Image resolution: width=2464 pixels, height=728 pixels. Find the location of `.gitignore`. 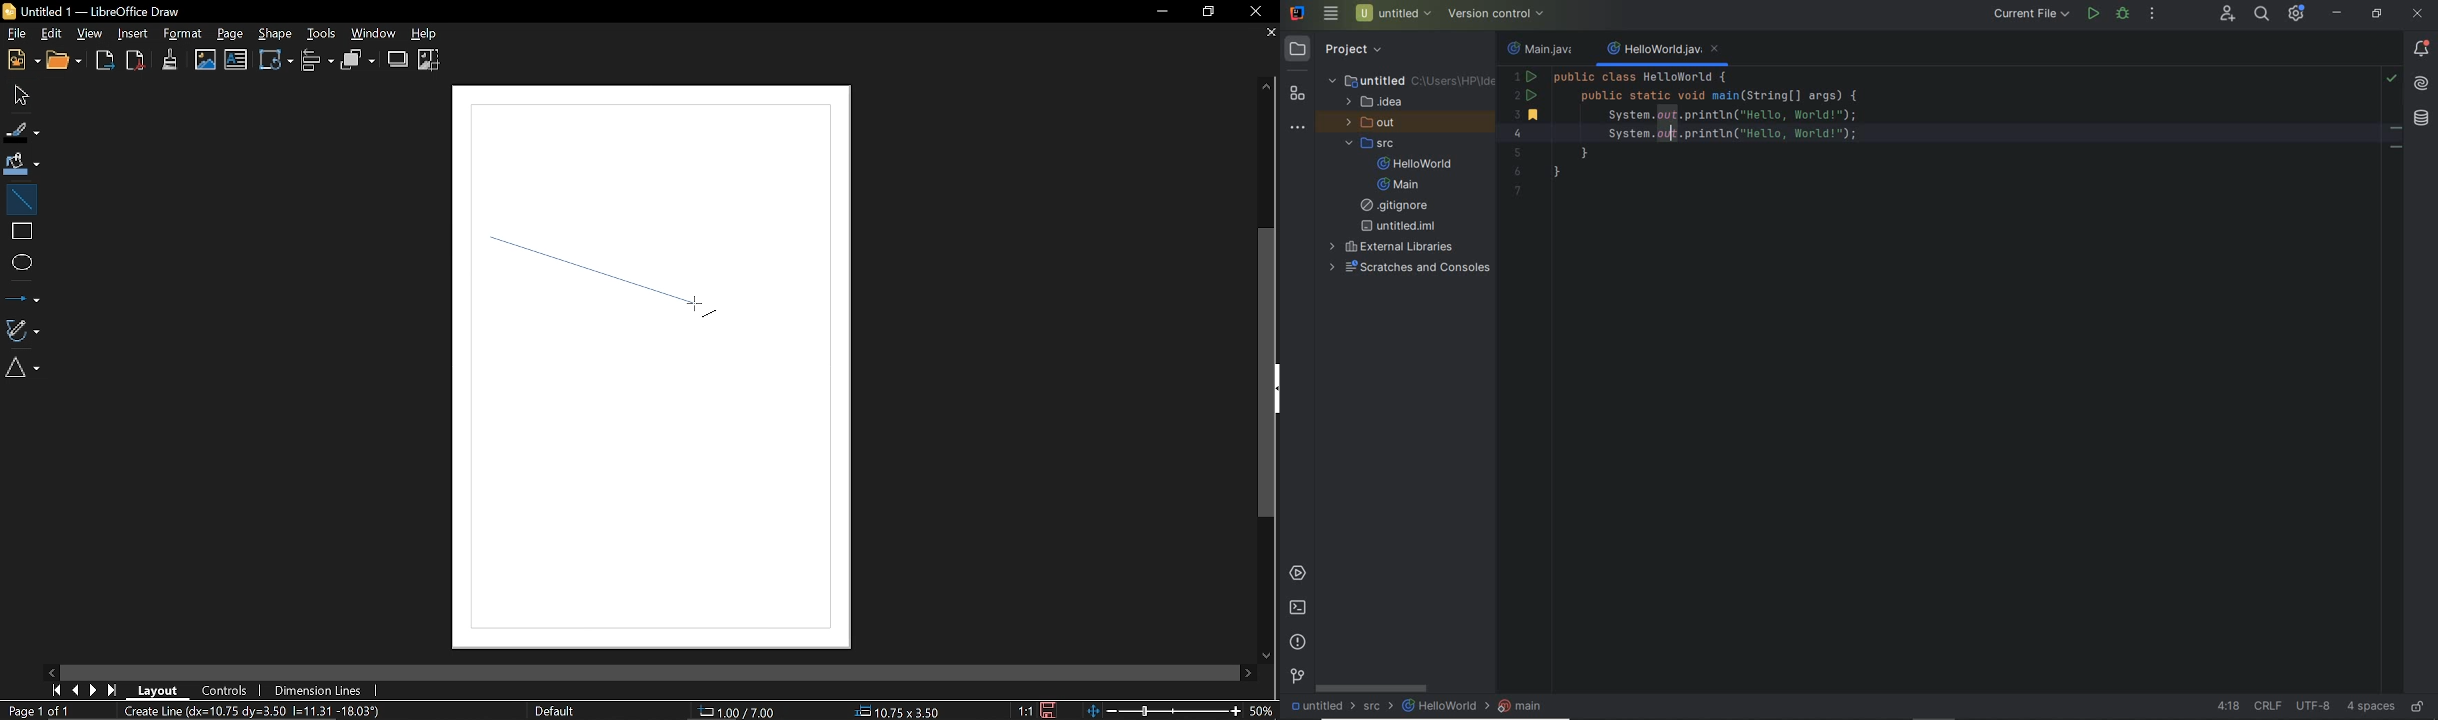

.gitignore is located at coordinates (1399, 206).